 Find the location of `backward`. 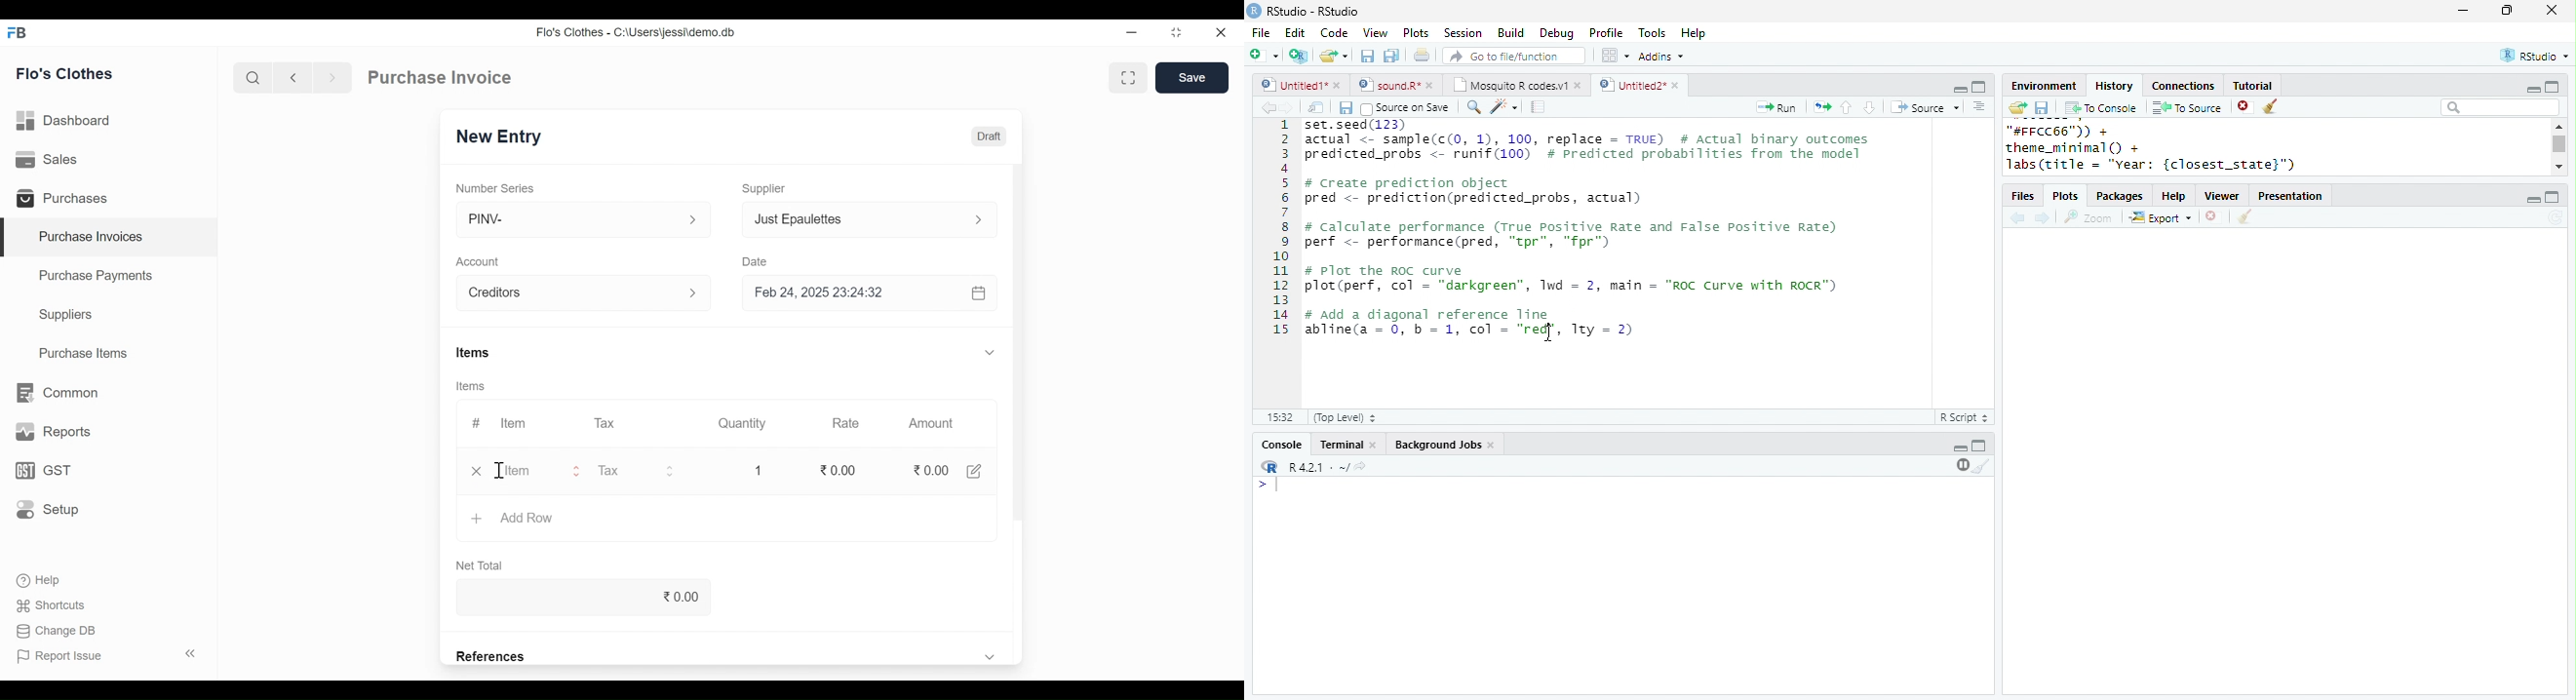

backward is located at coordinates (1268, 107).